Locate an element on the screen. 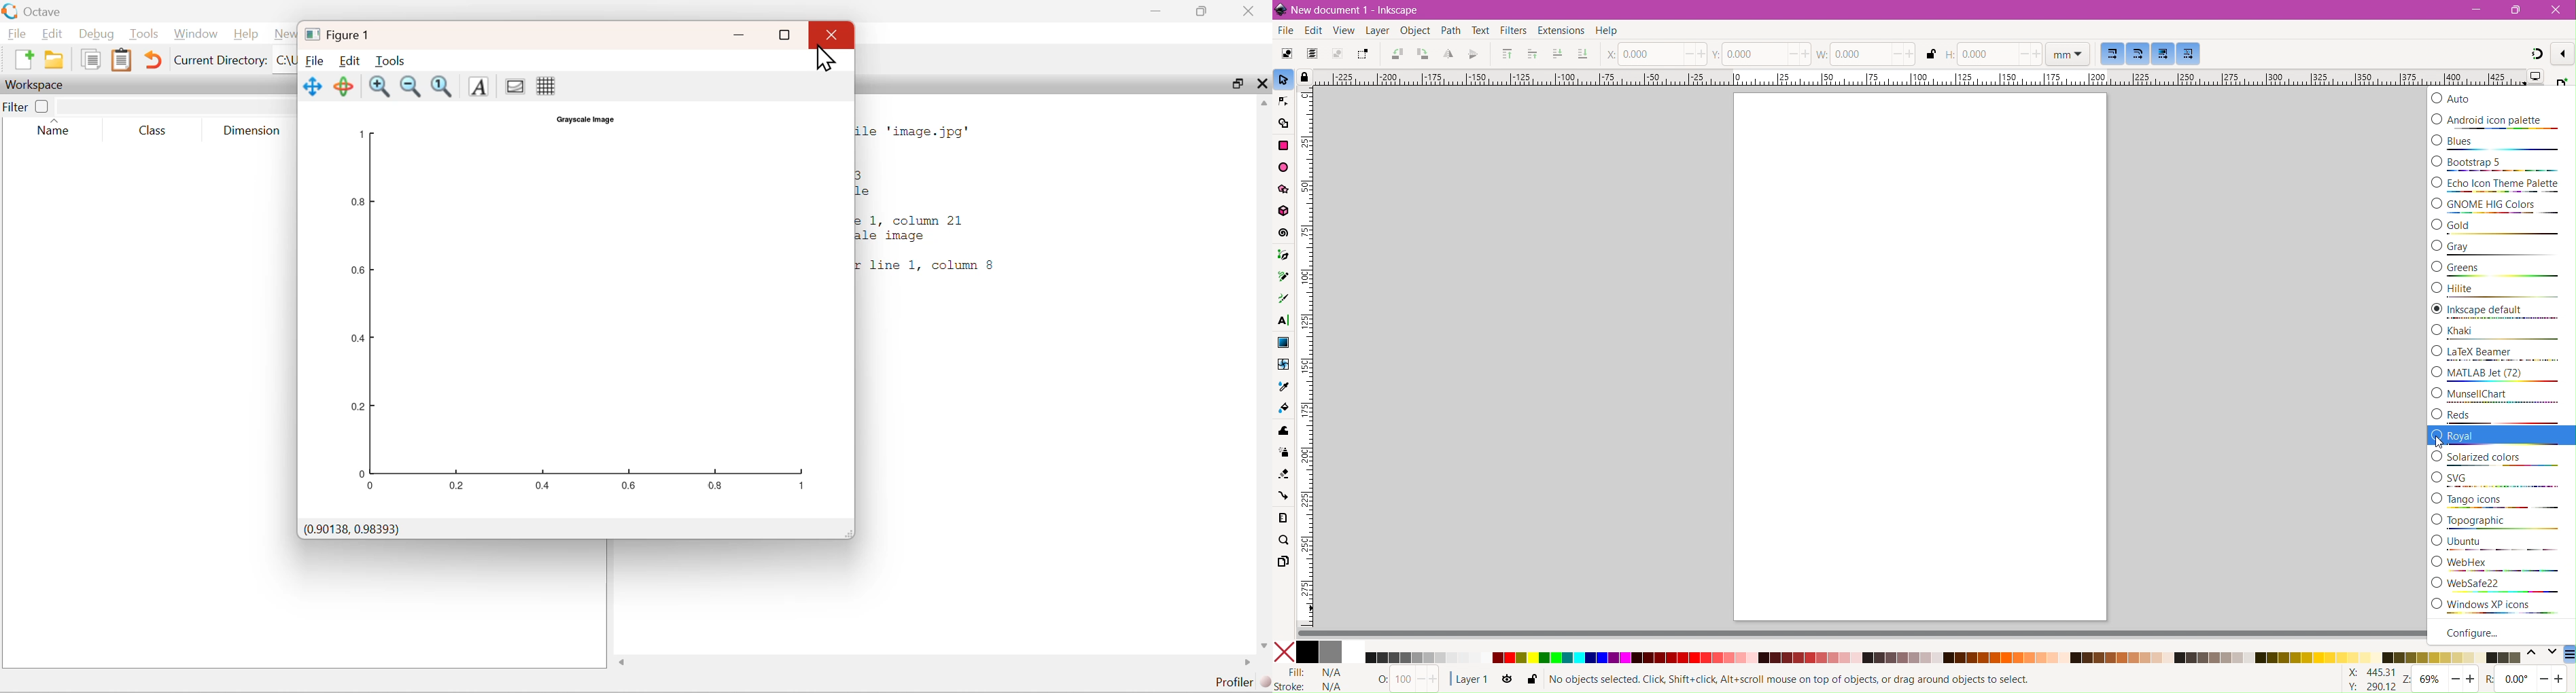 The height and width of the screenshot is (700, 2576). ile 'image.jpg’
e
1, column 21
le image
line 1, column 8 is located at coordinates (932, 202).